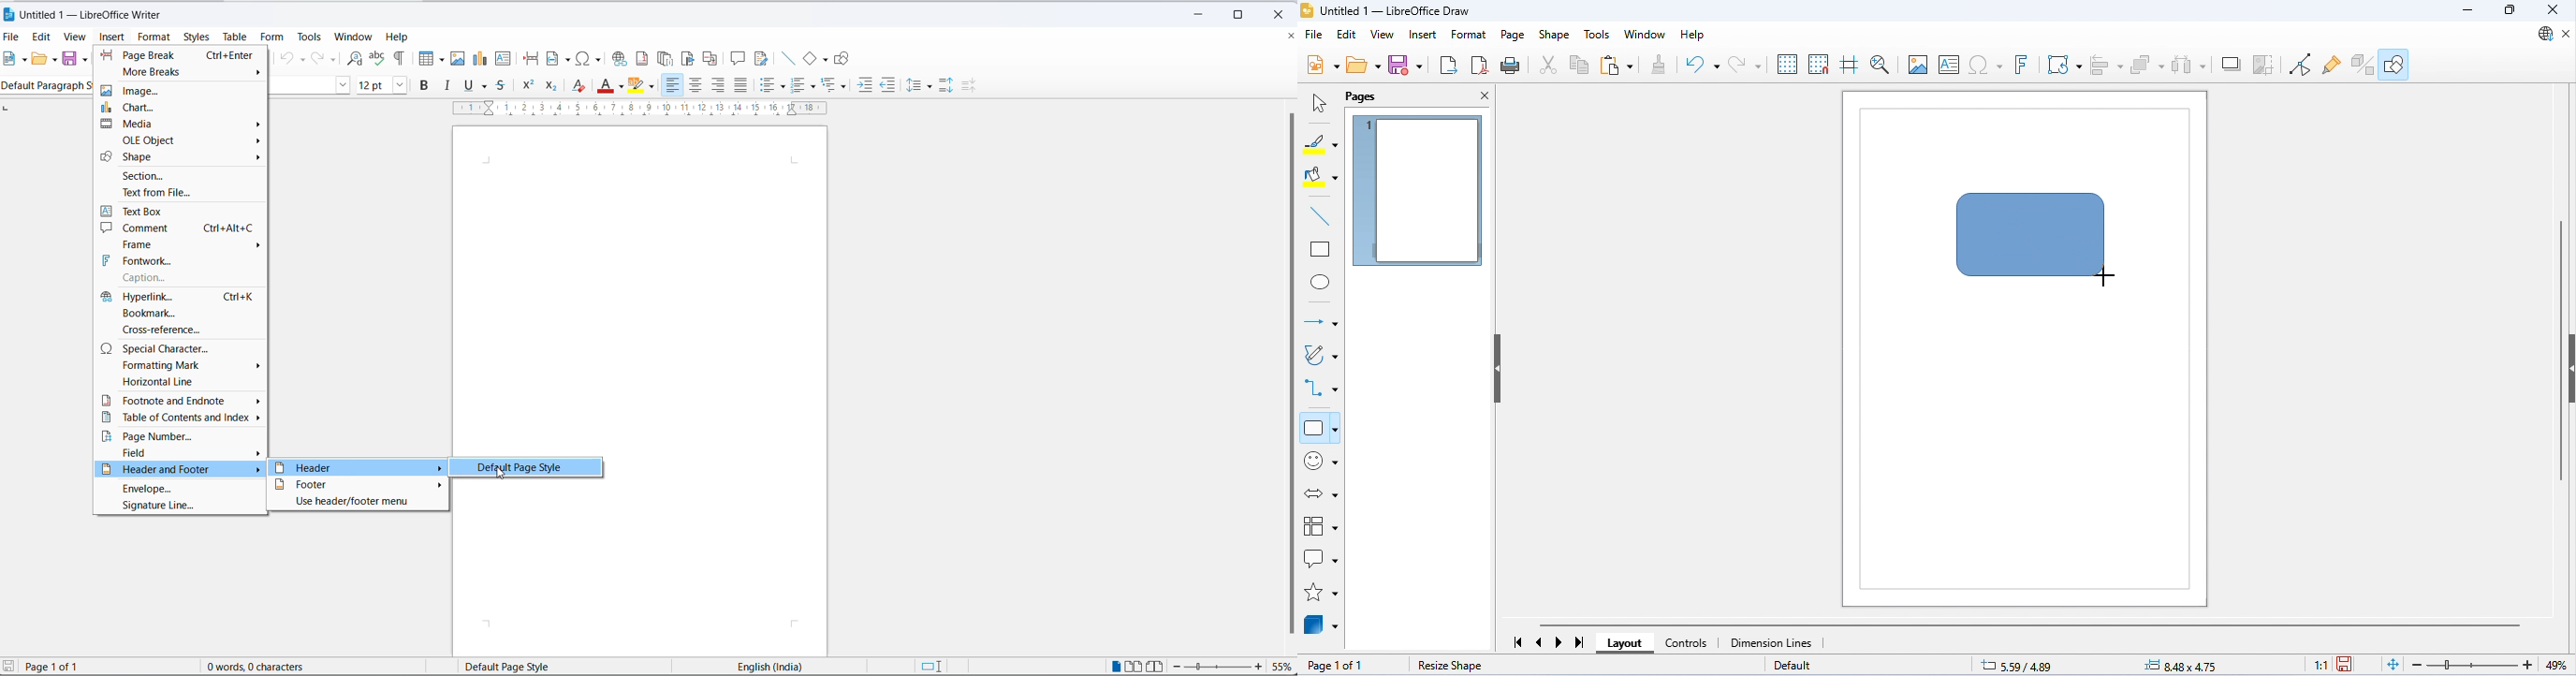 The height and width of the screenshot is (700, 2576). I want to click on insert comments, so click(738, 59).